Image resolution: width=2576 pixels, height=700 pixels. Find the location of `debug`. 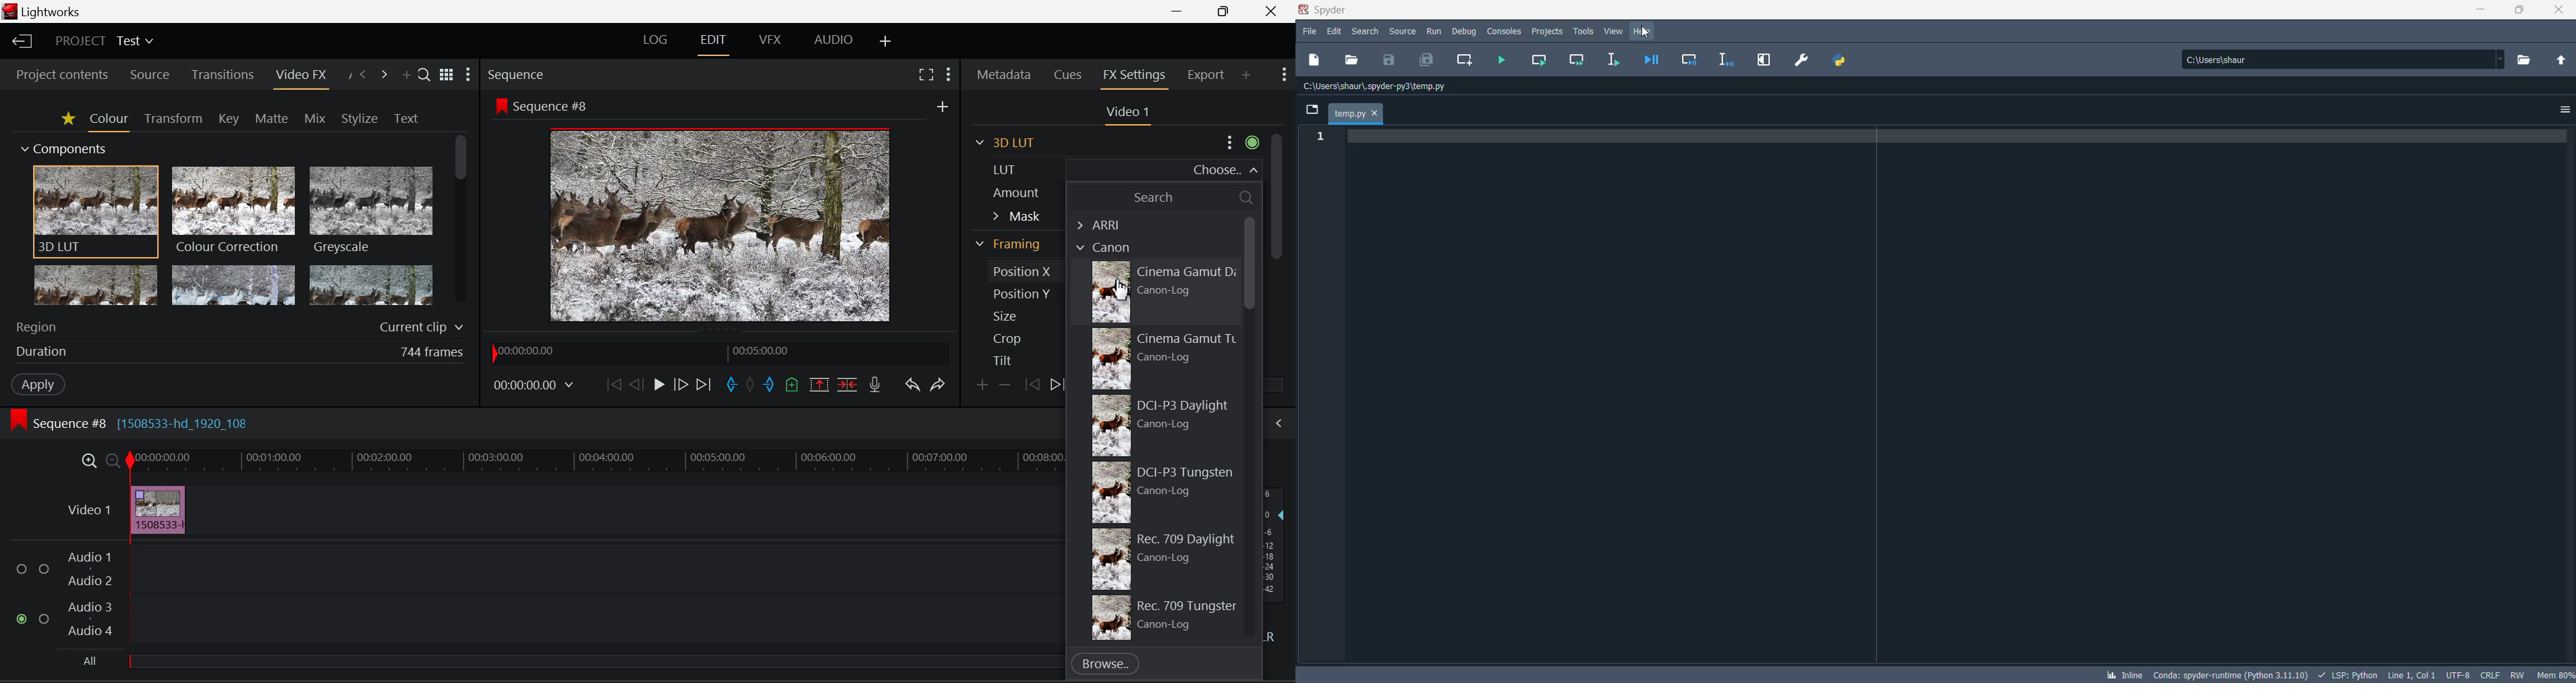

debug is located at coordinates (1465, 31).